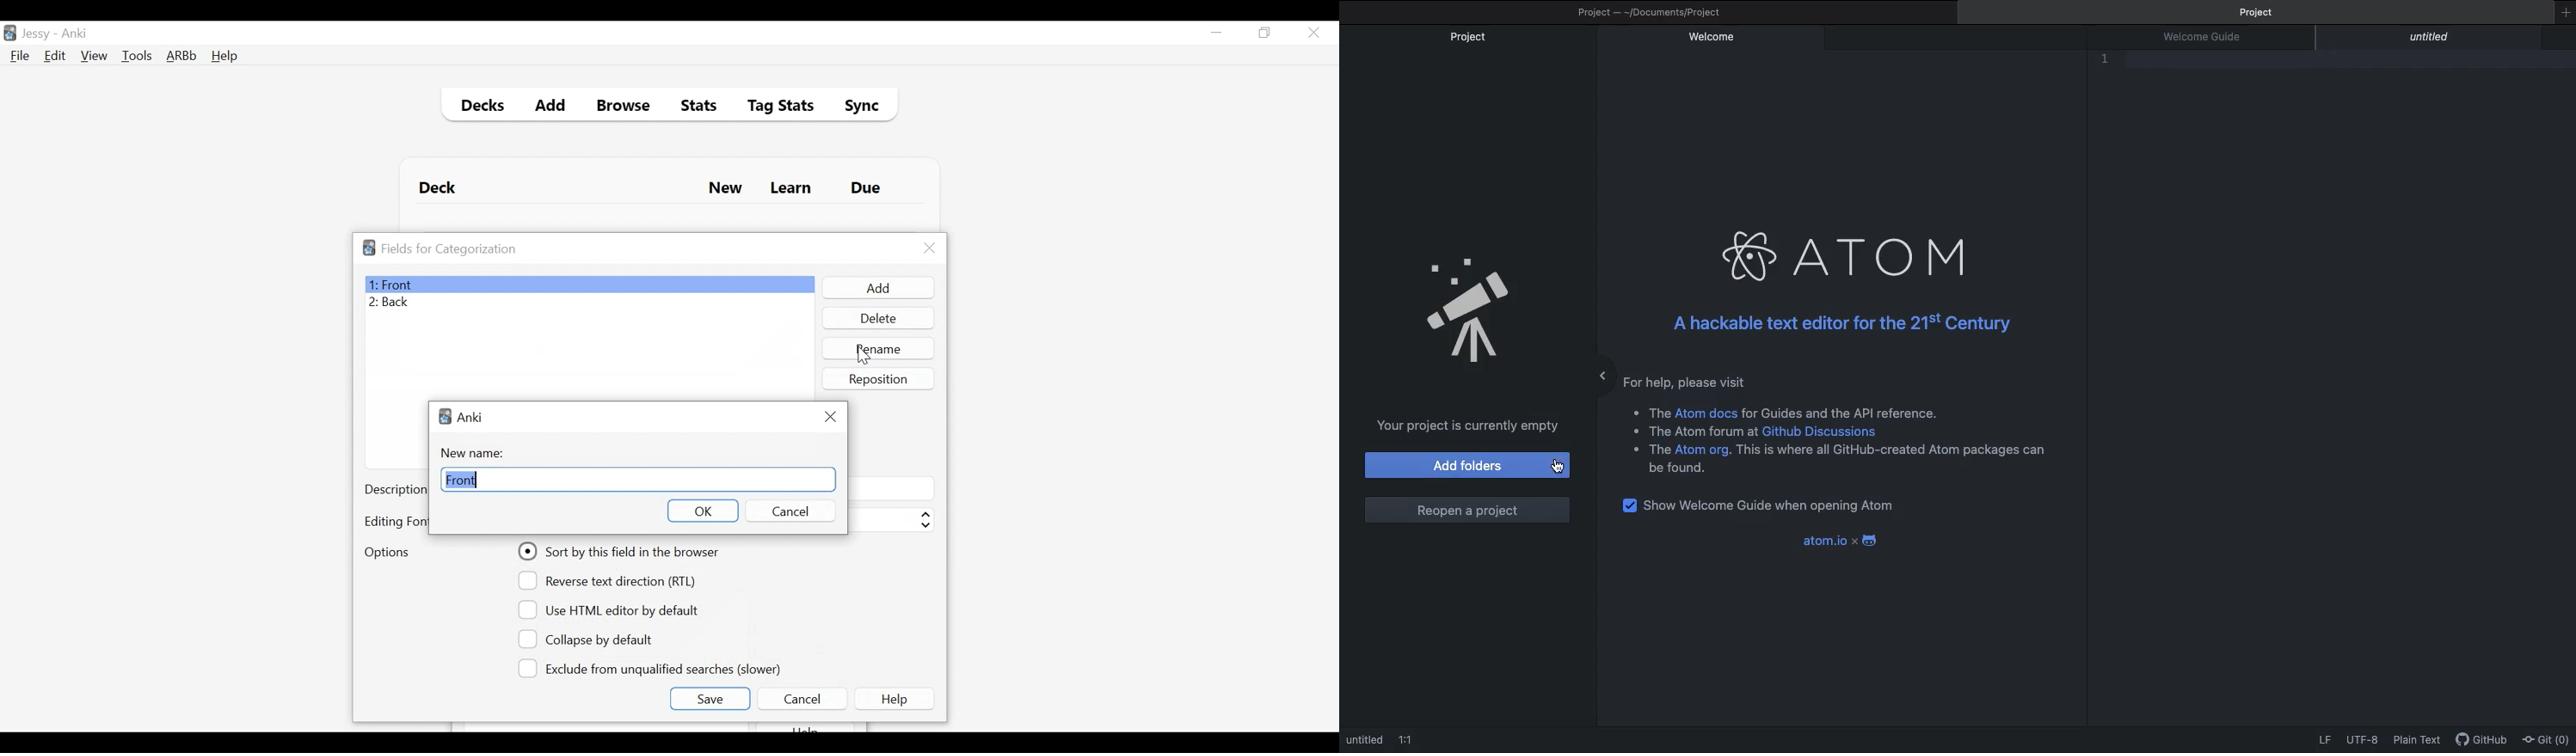 The width and height of the screenshot is (2576, 756). What do you see at coordinates (880, 348) in the screenshot?
I see `Rename` at bounding box center [880, 348].